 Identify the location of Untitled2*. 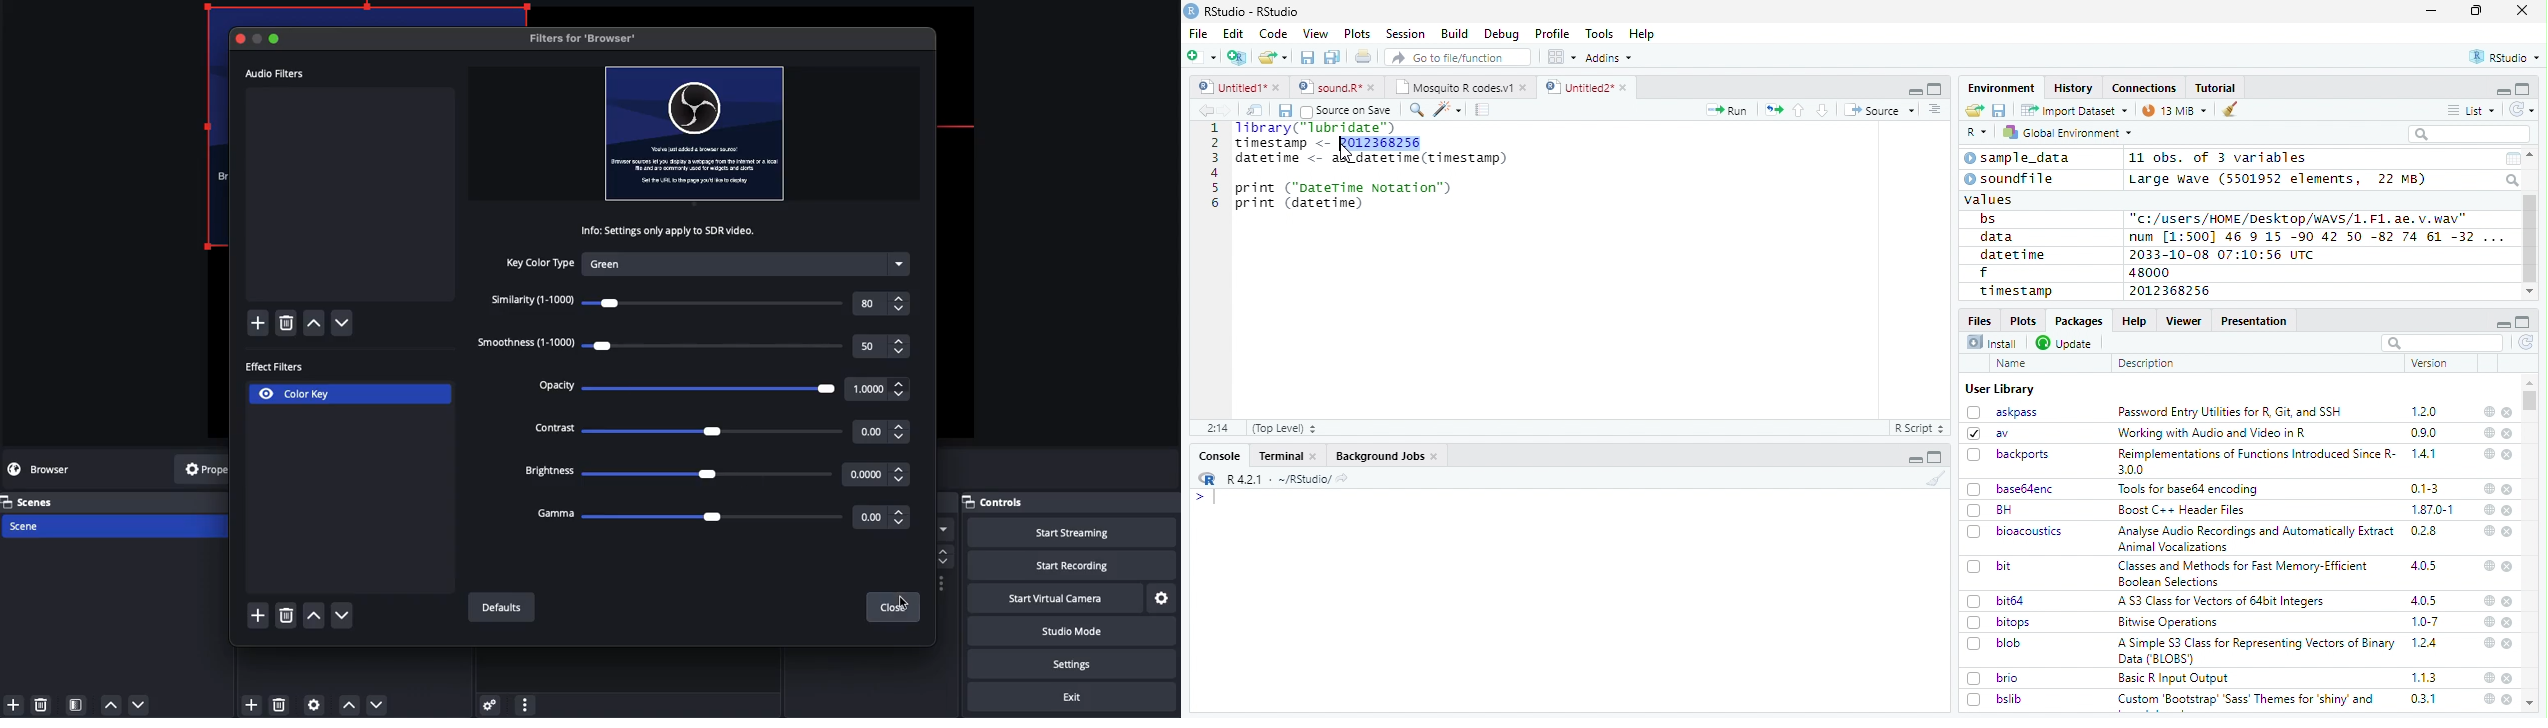
(1590, 88).